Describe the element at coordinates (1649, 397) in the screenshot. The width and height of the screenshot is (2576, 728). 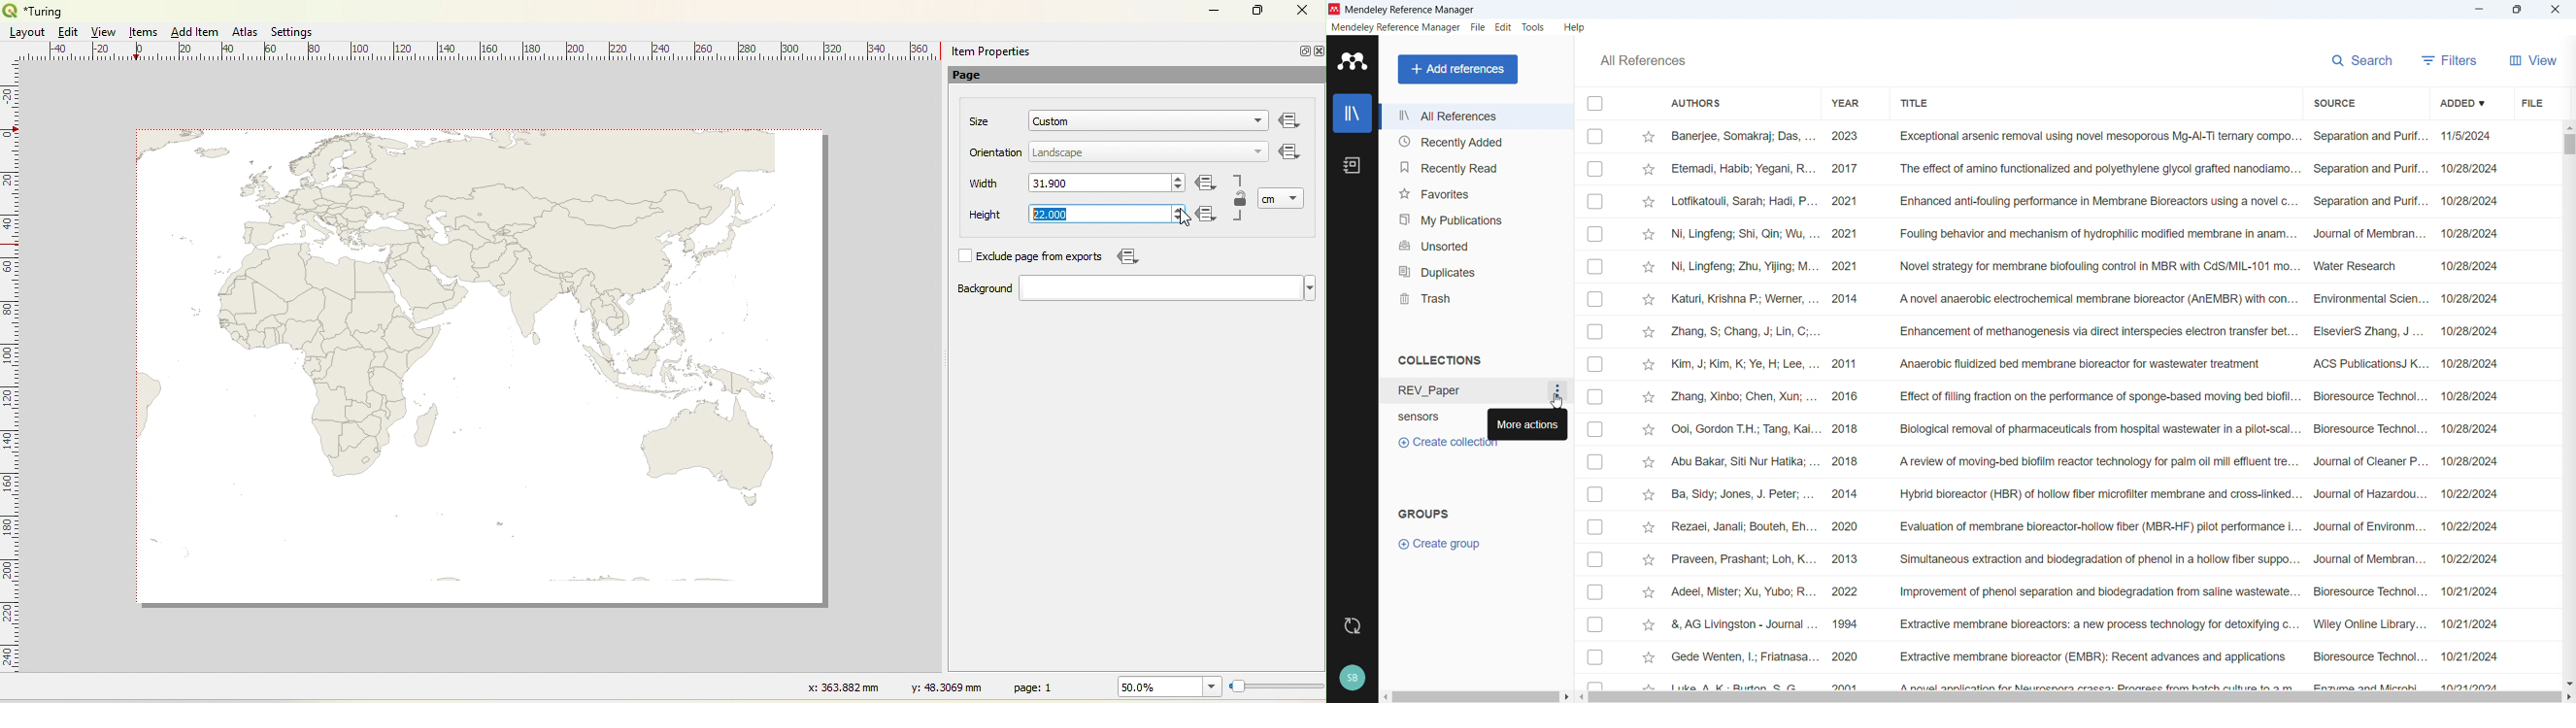
I see `Star mark respective publication` at that location.